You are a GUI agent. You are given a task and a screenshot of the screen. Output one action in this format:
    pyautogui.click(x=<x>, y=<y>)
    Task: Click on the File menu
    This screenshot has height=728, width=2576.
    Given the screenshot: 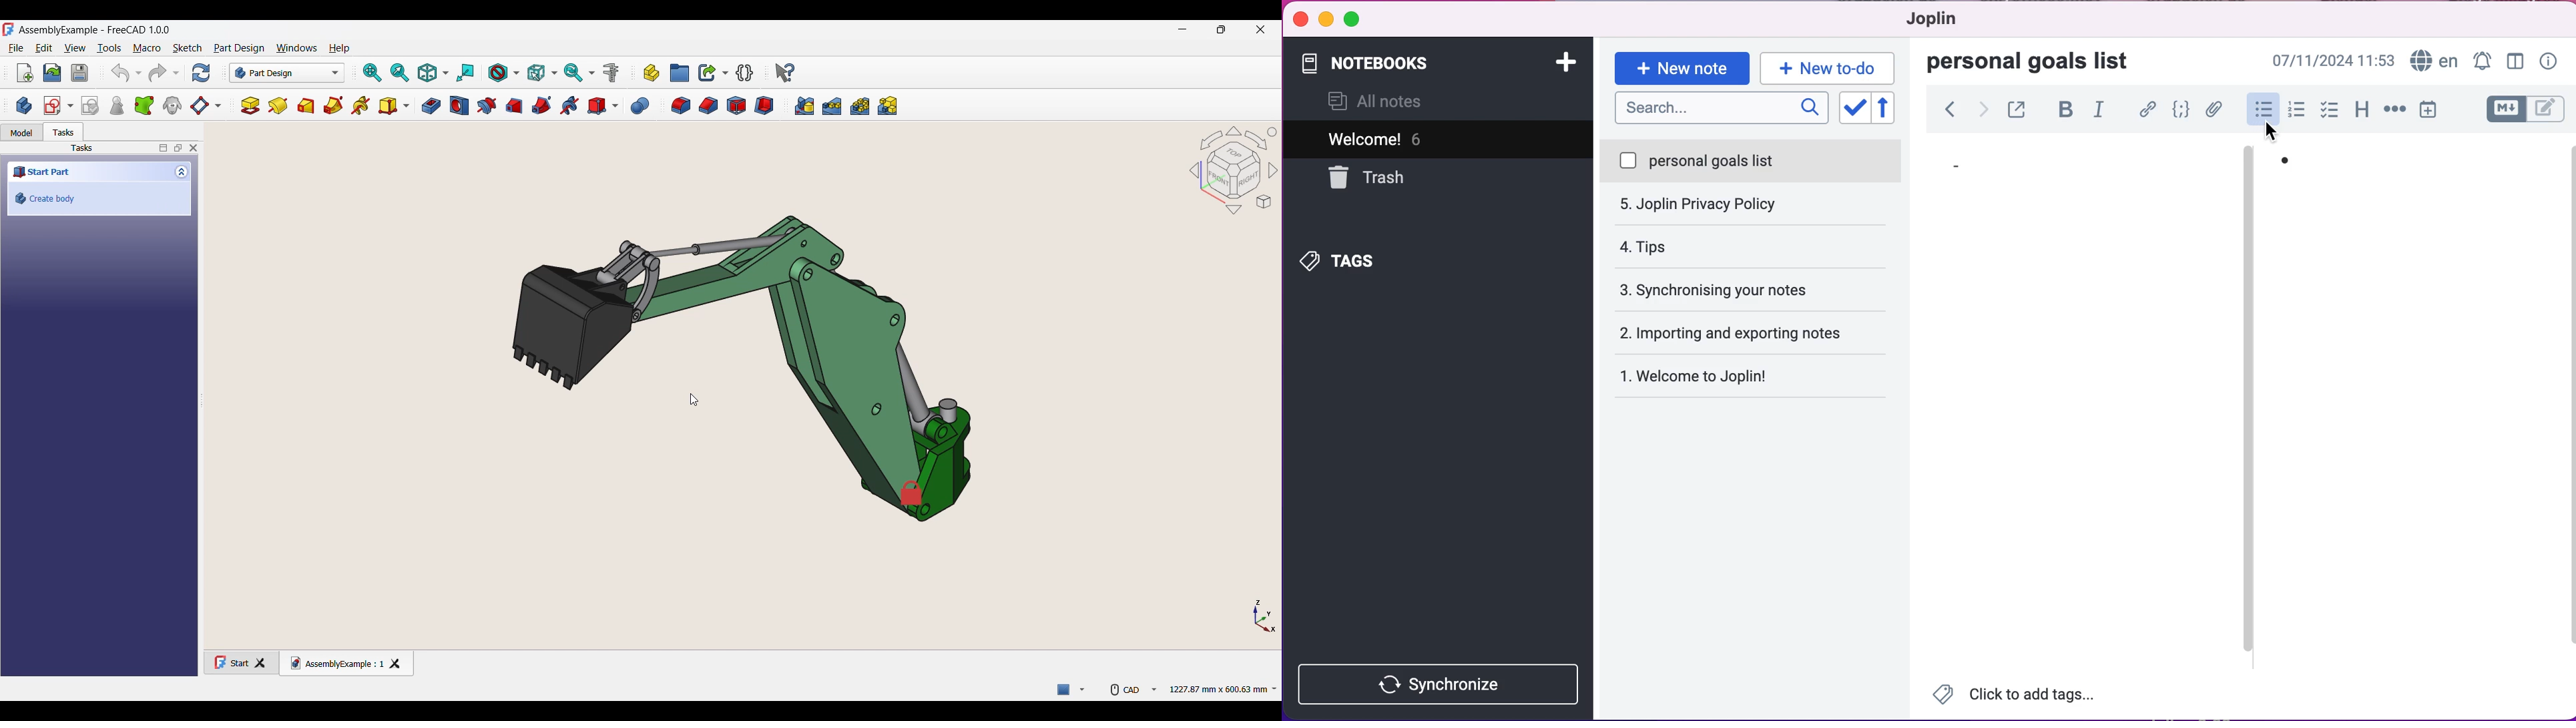 What is the action you would take?
    pyautogui.click(x=16, y=49)
    